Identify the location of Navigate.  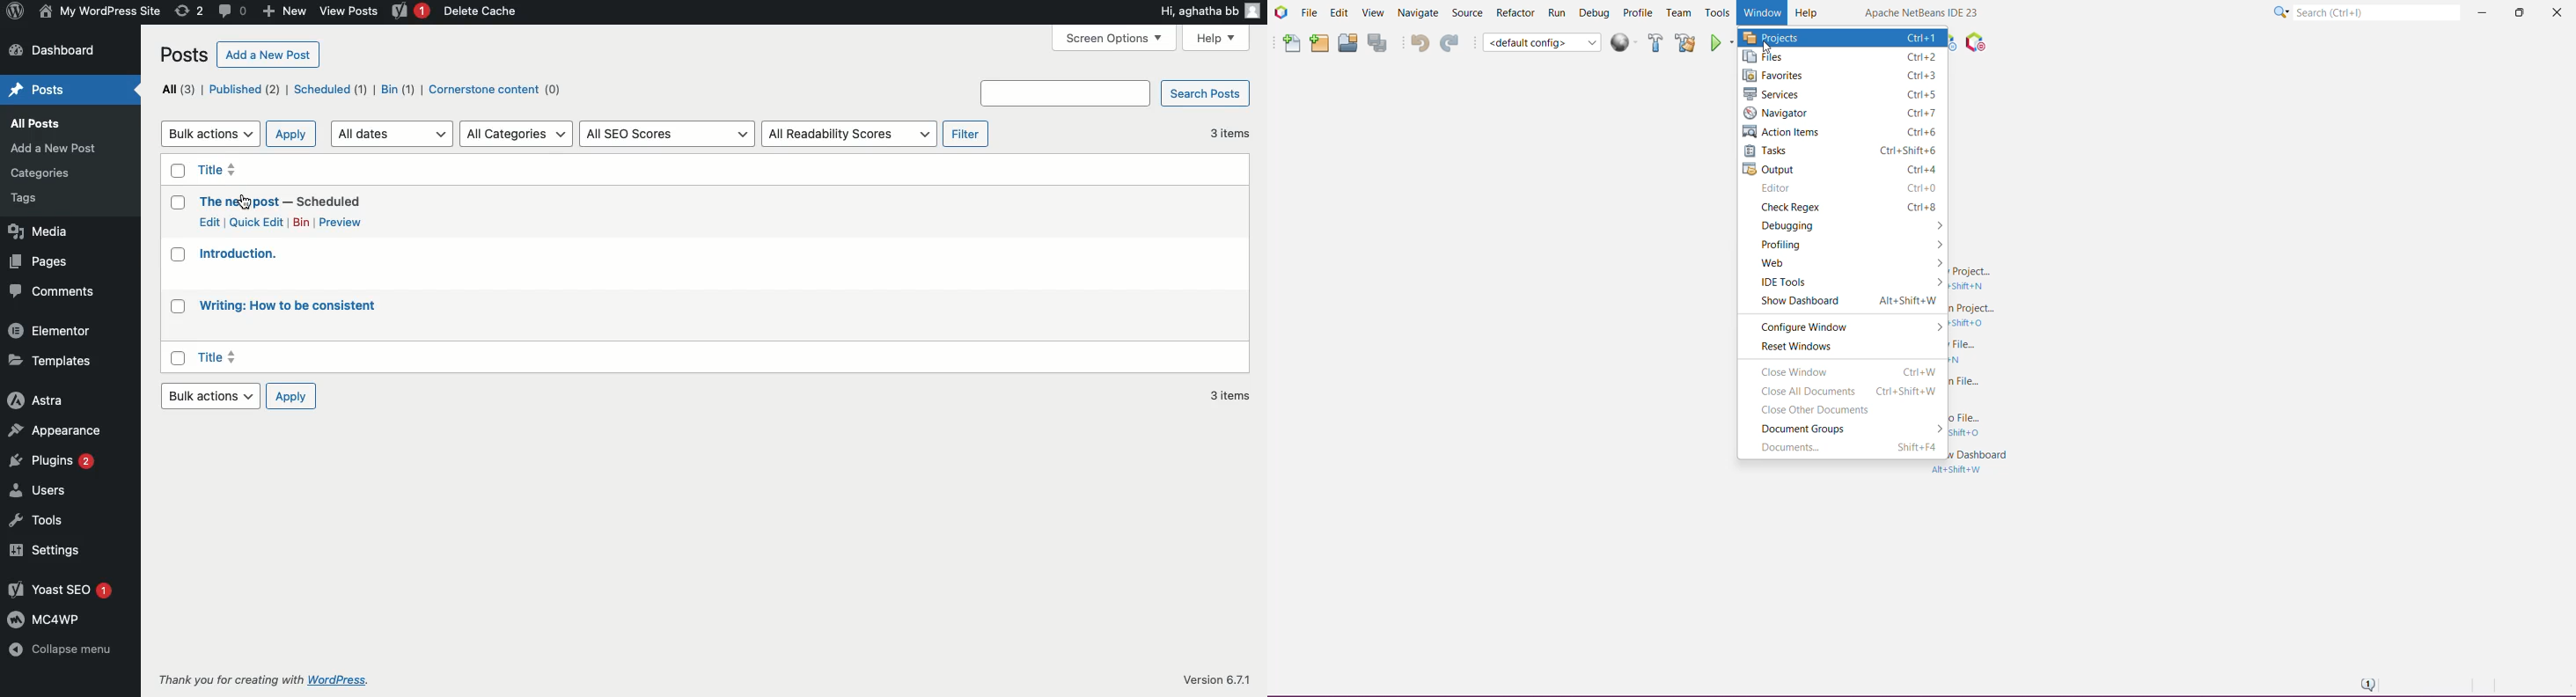
(1417, 13).